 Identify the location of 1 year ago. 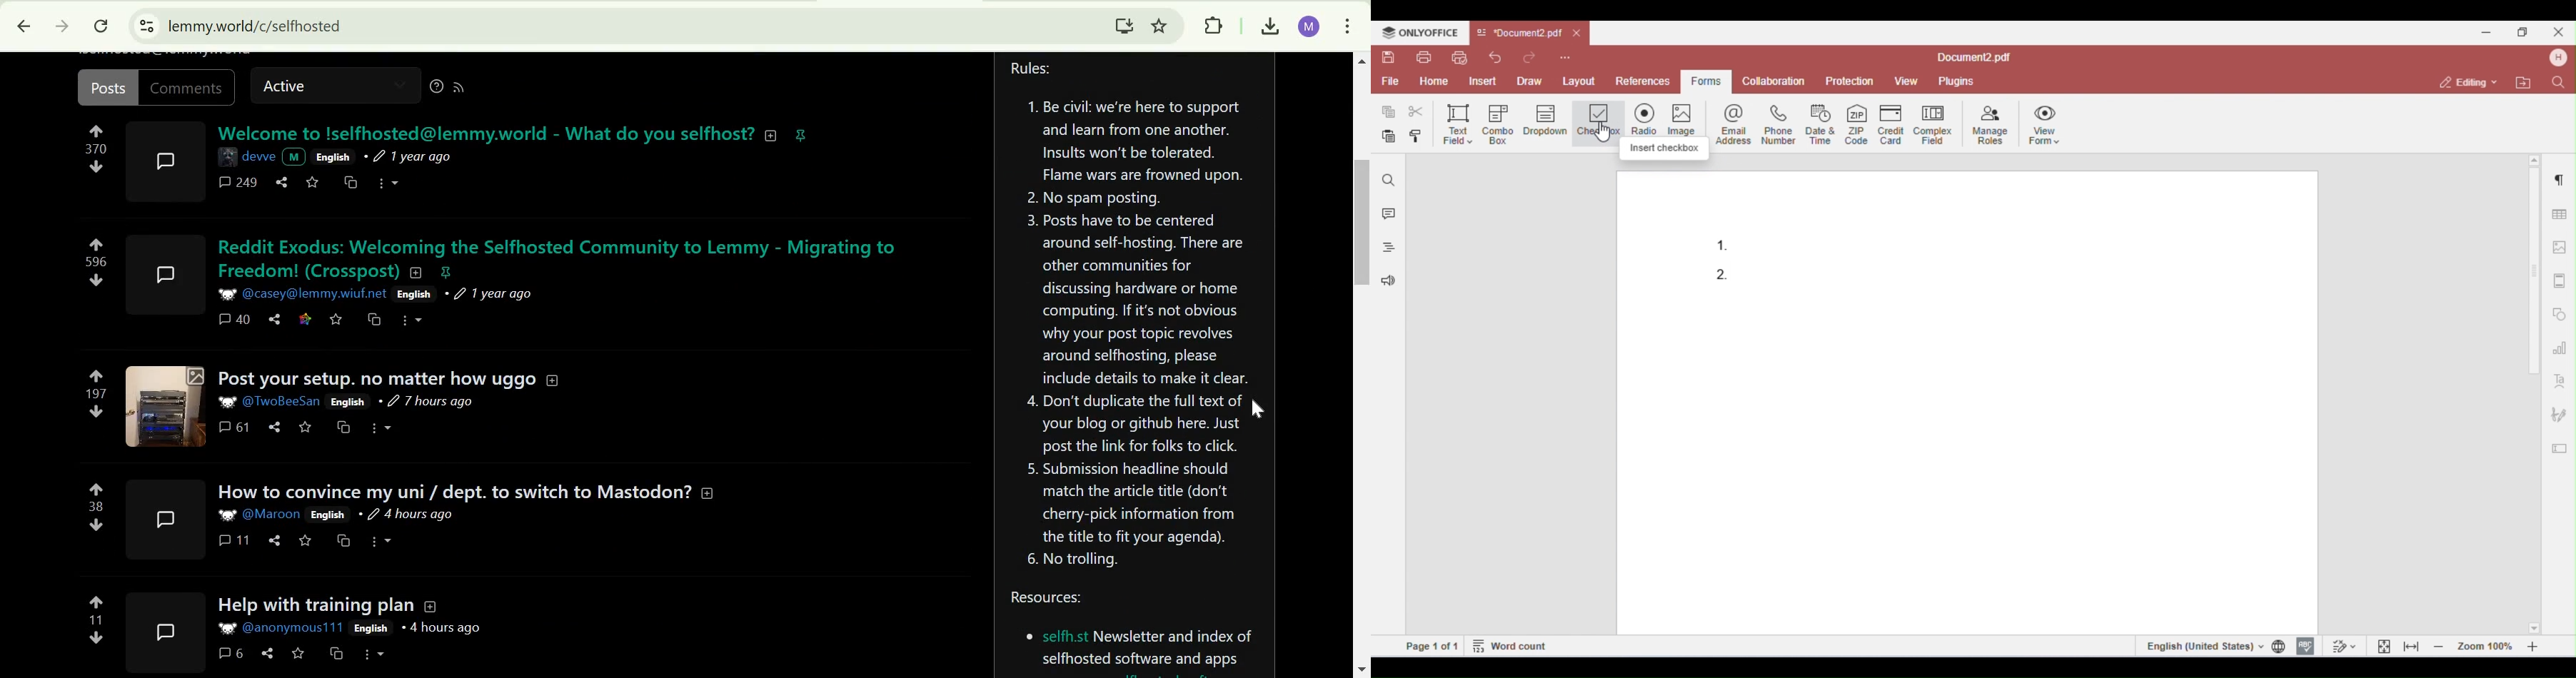
(417, 156).